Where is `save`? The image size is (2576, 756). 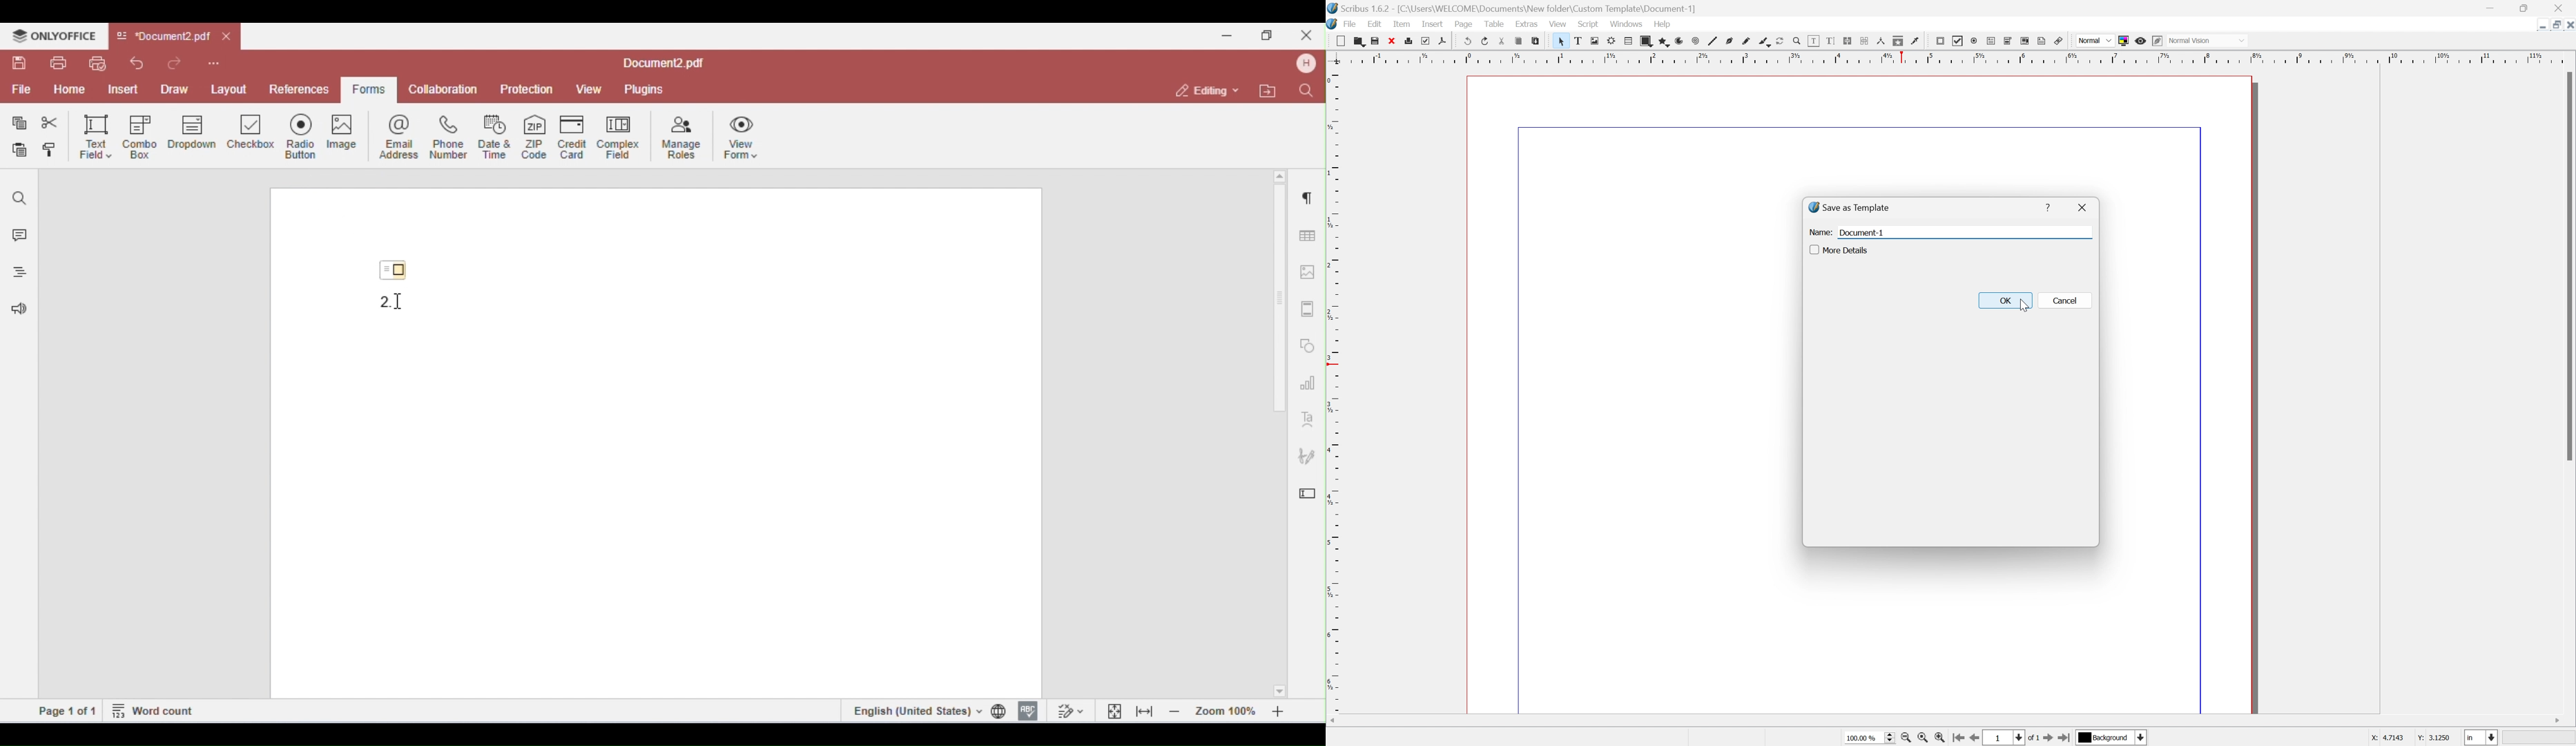 save is located at coordinates (1375, 39).